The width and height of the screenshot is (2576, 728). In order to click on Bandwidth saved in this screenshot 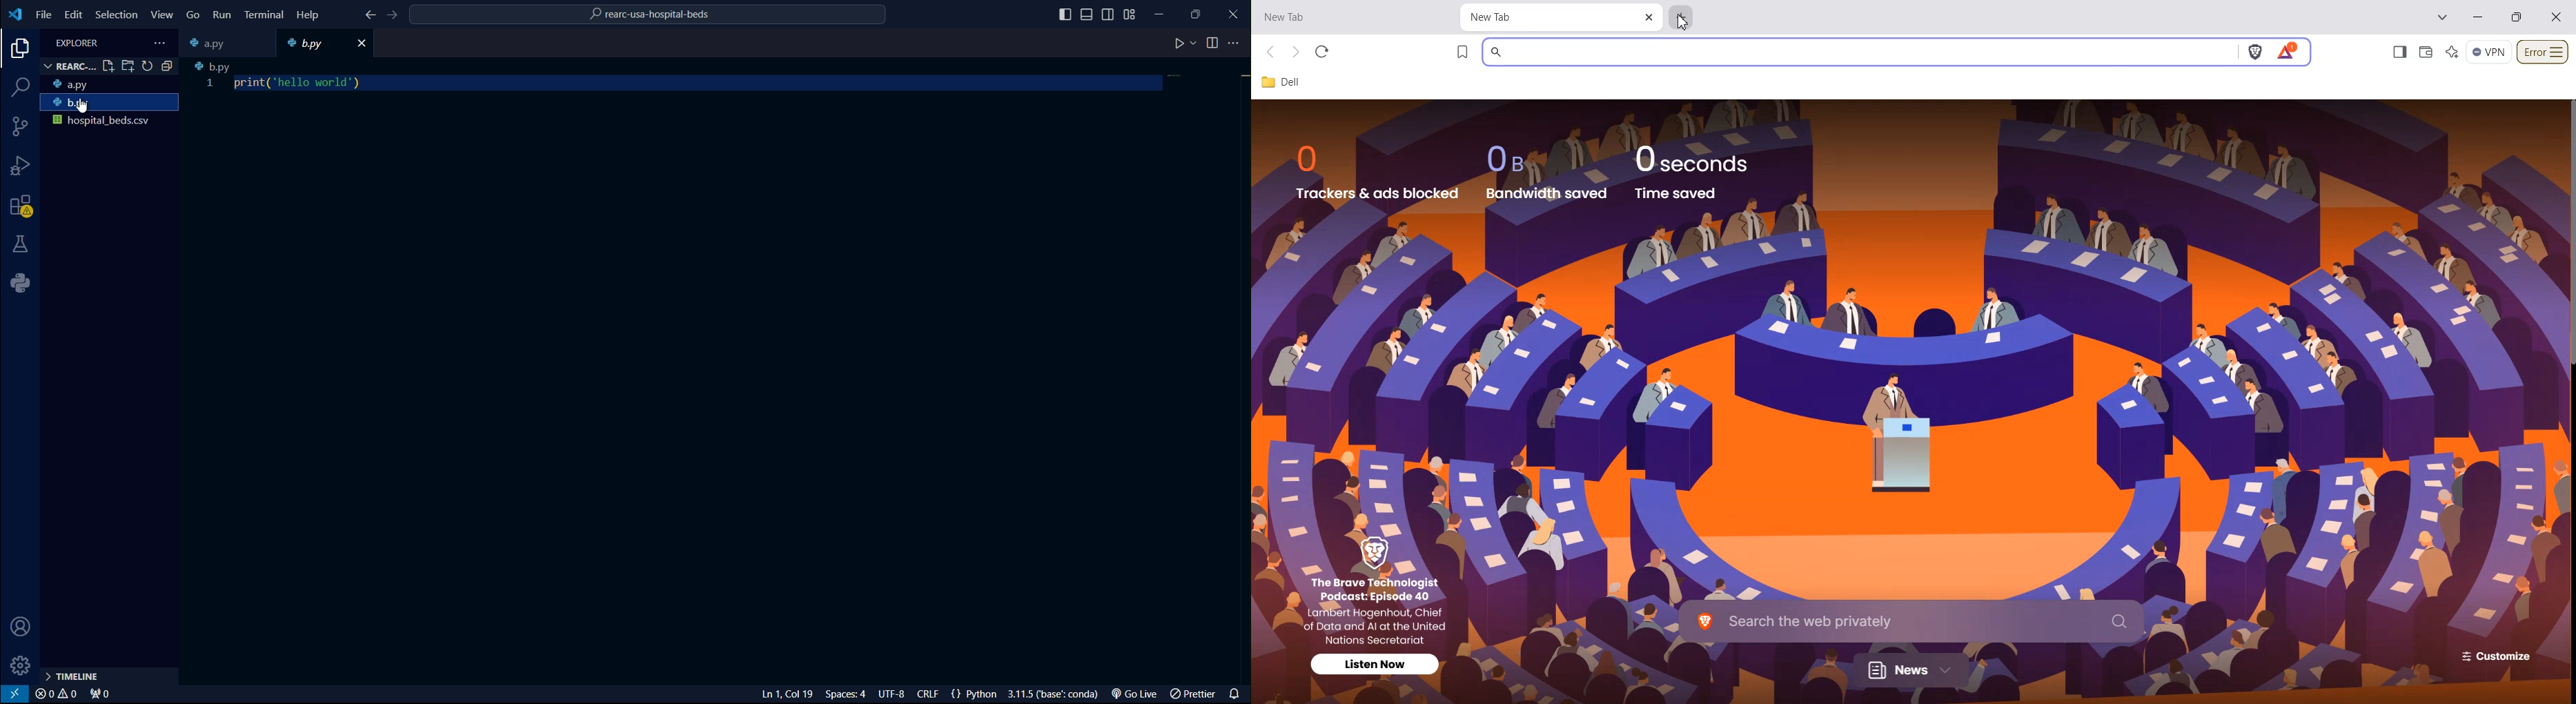, I will do `click(1548, 193)`.